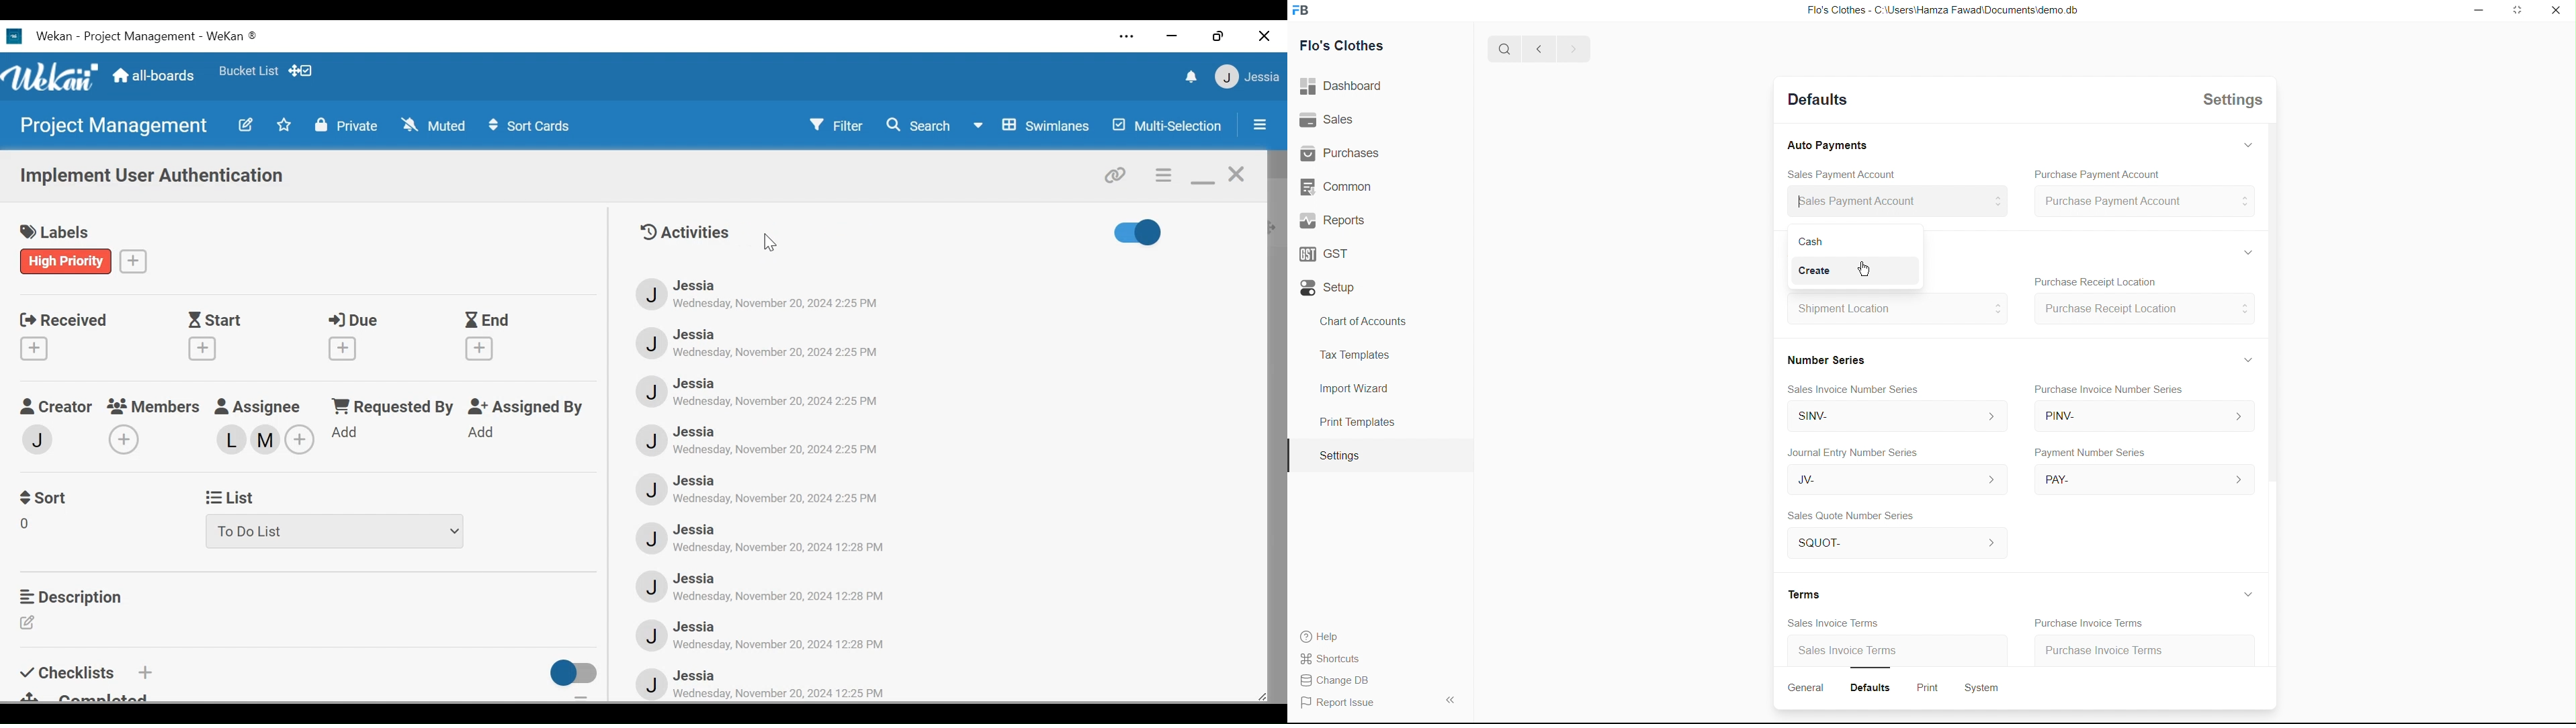  I want to click on Cash, so click(1826, 242).